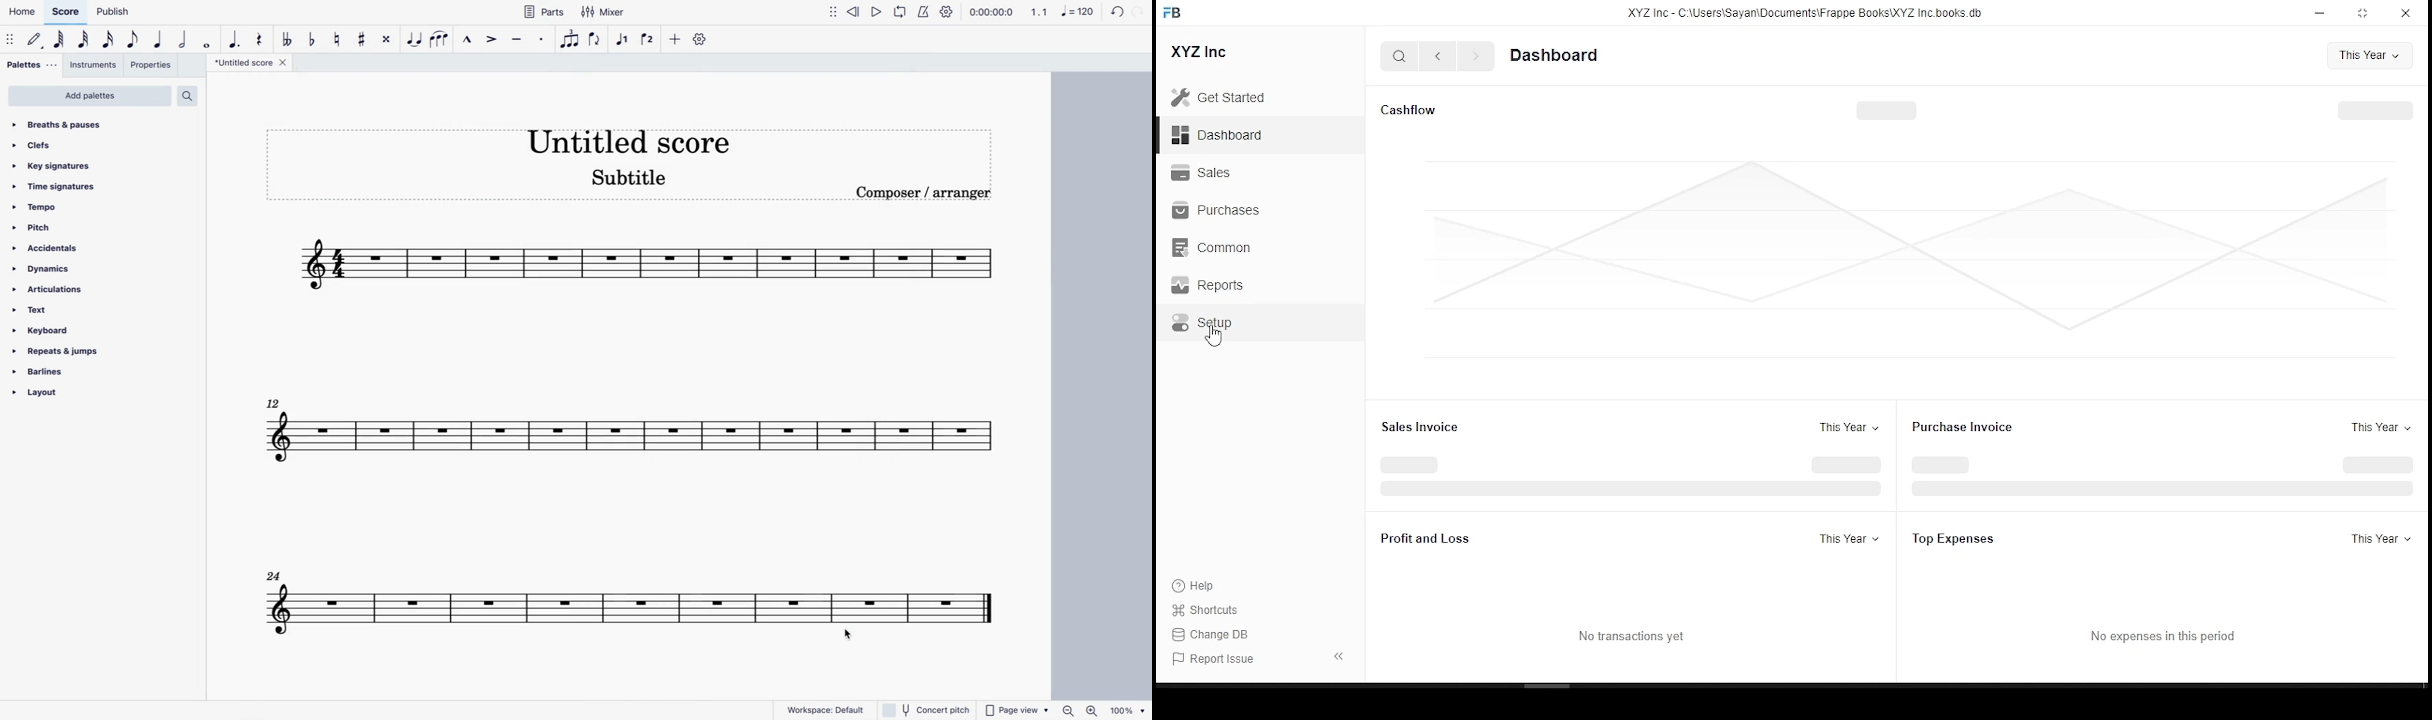  Describe the element at coordinates (2408, 11) in the screenshot. I see `close window` at that location.